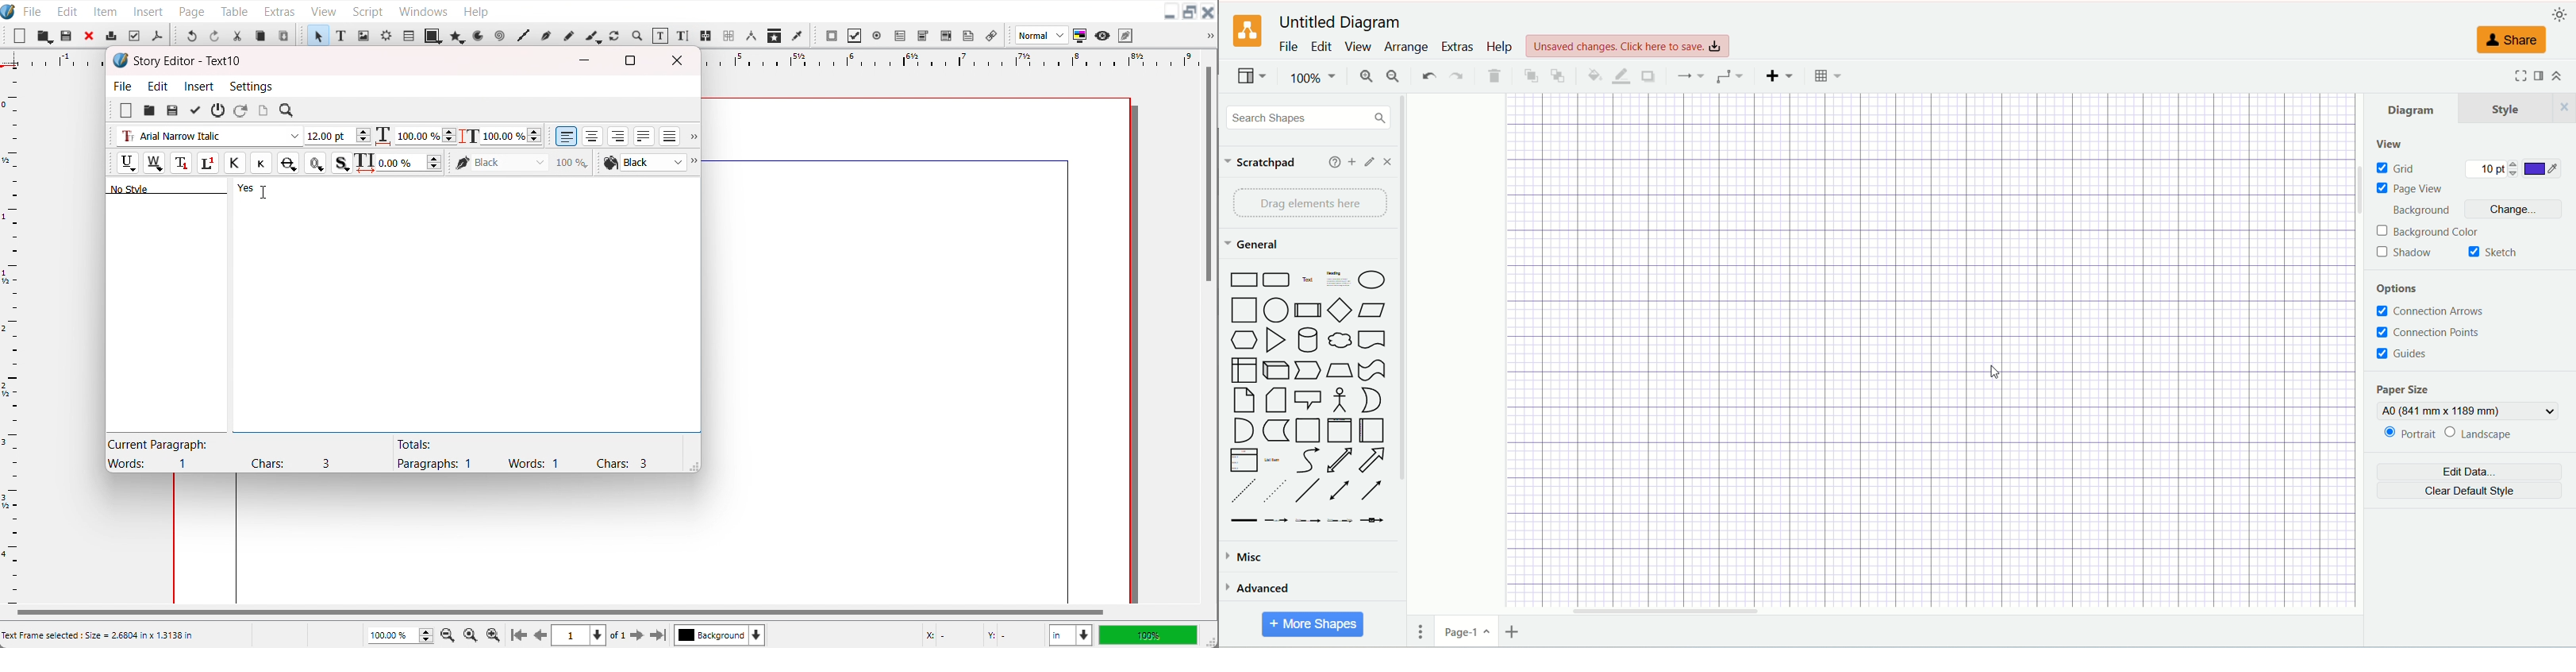  Describe the element at coordinates (260, 162) in the screenshot. I see `Small caps` at that location.